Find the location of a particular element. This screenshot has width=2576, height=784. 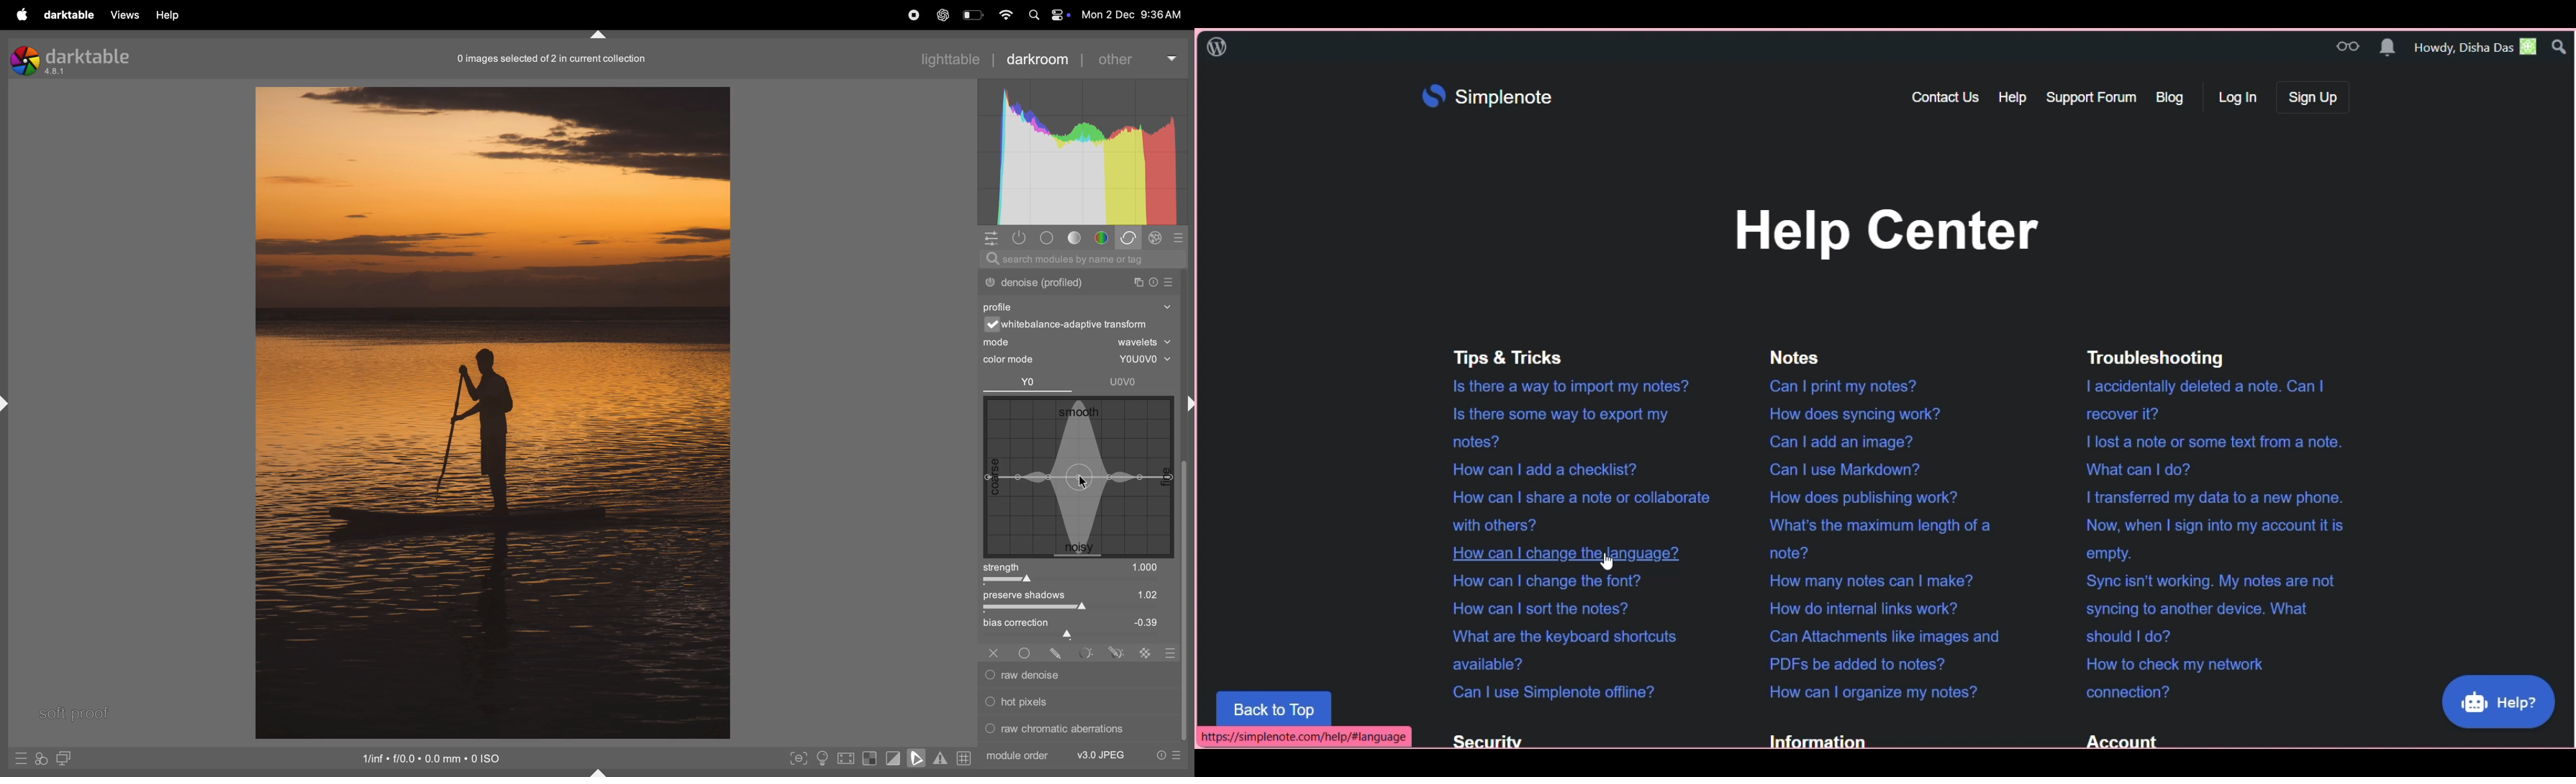

What are the keyboard shortcuts available? is located at coordinates (1562, 649).